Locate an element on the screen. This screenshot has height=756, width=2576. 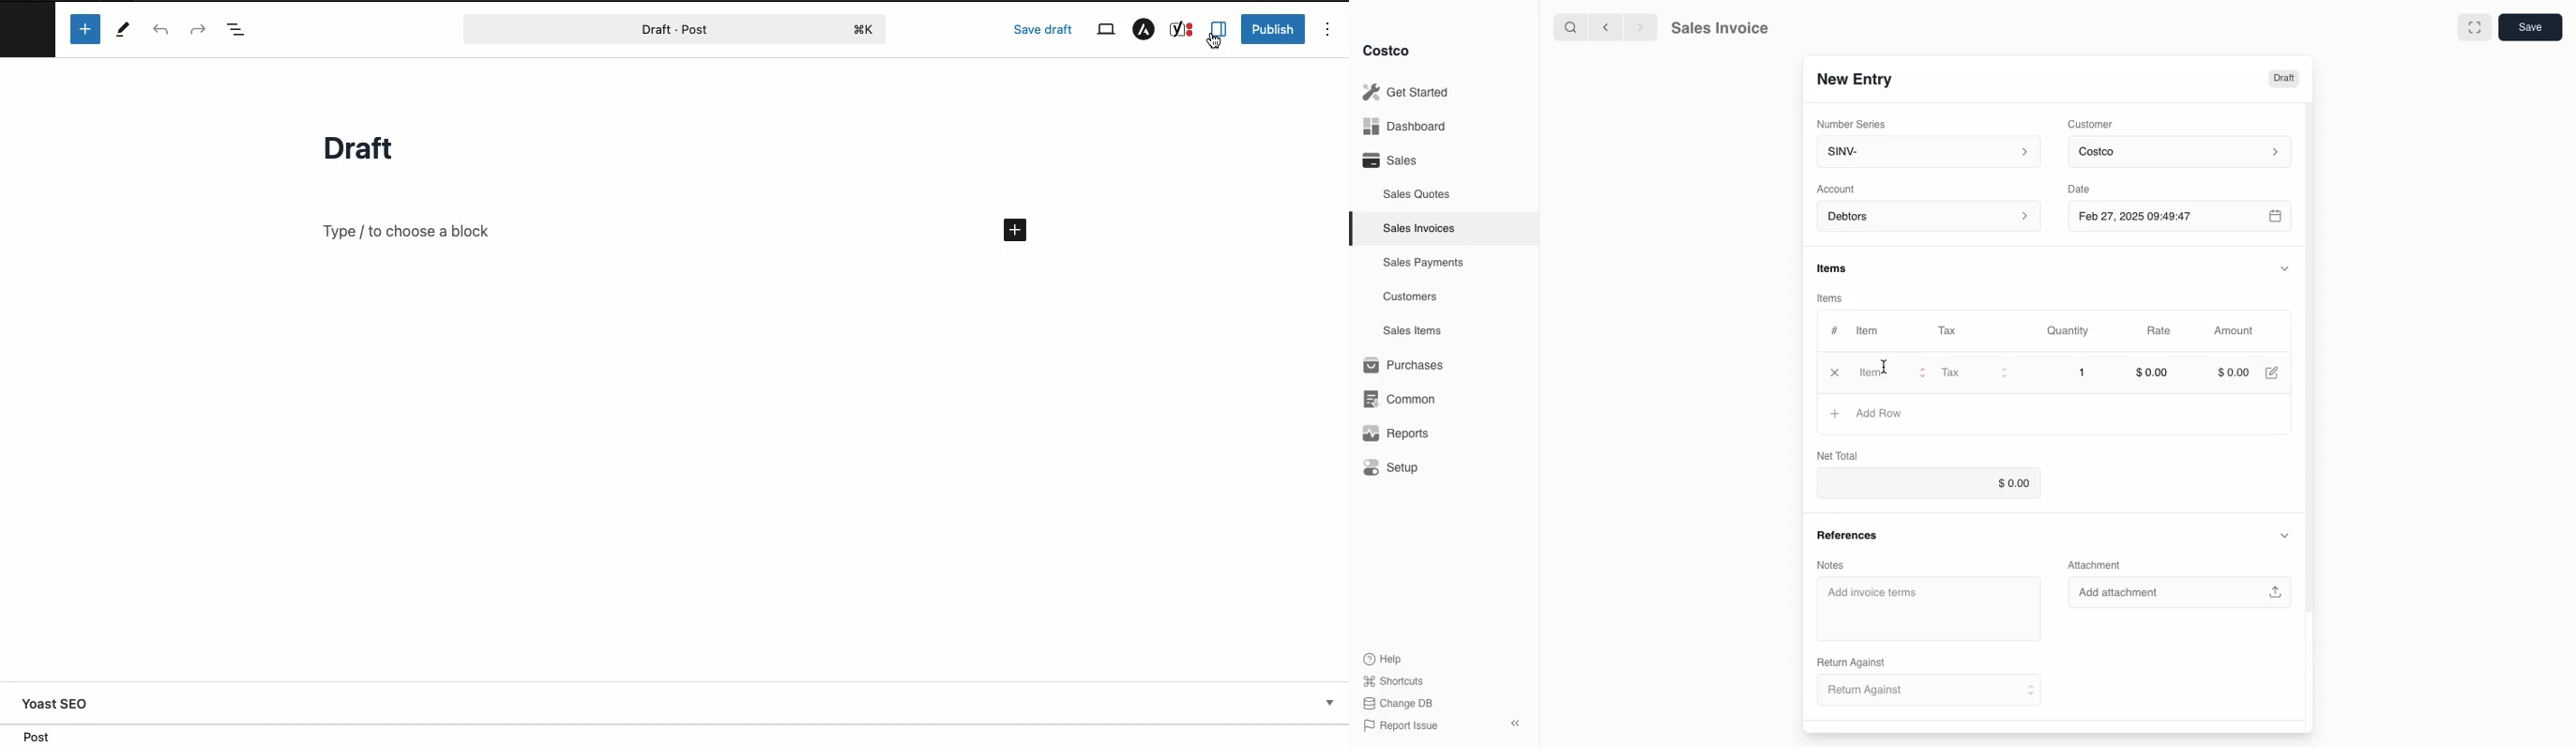
Quantity is located at coordinates (2069, 331).